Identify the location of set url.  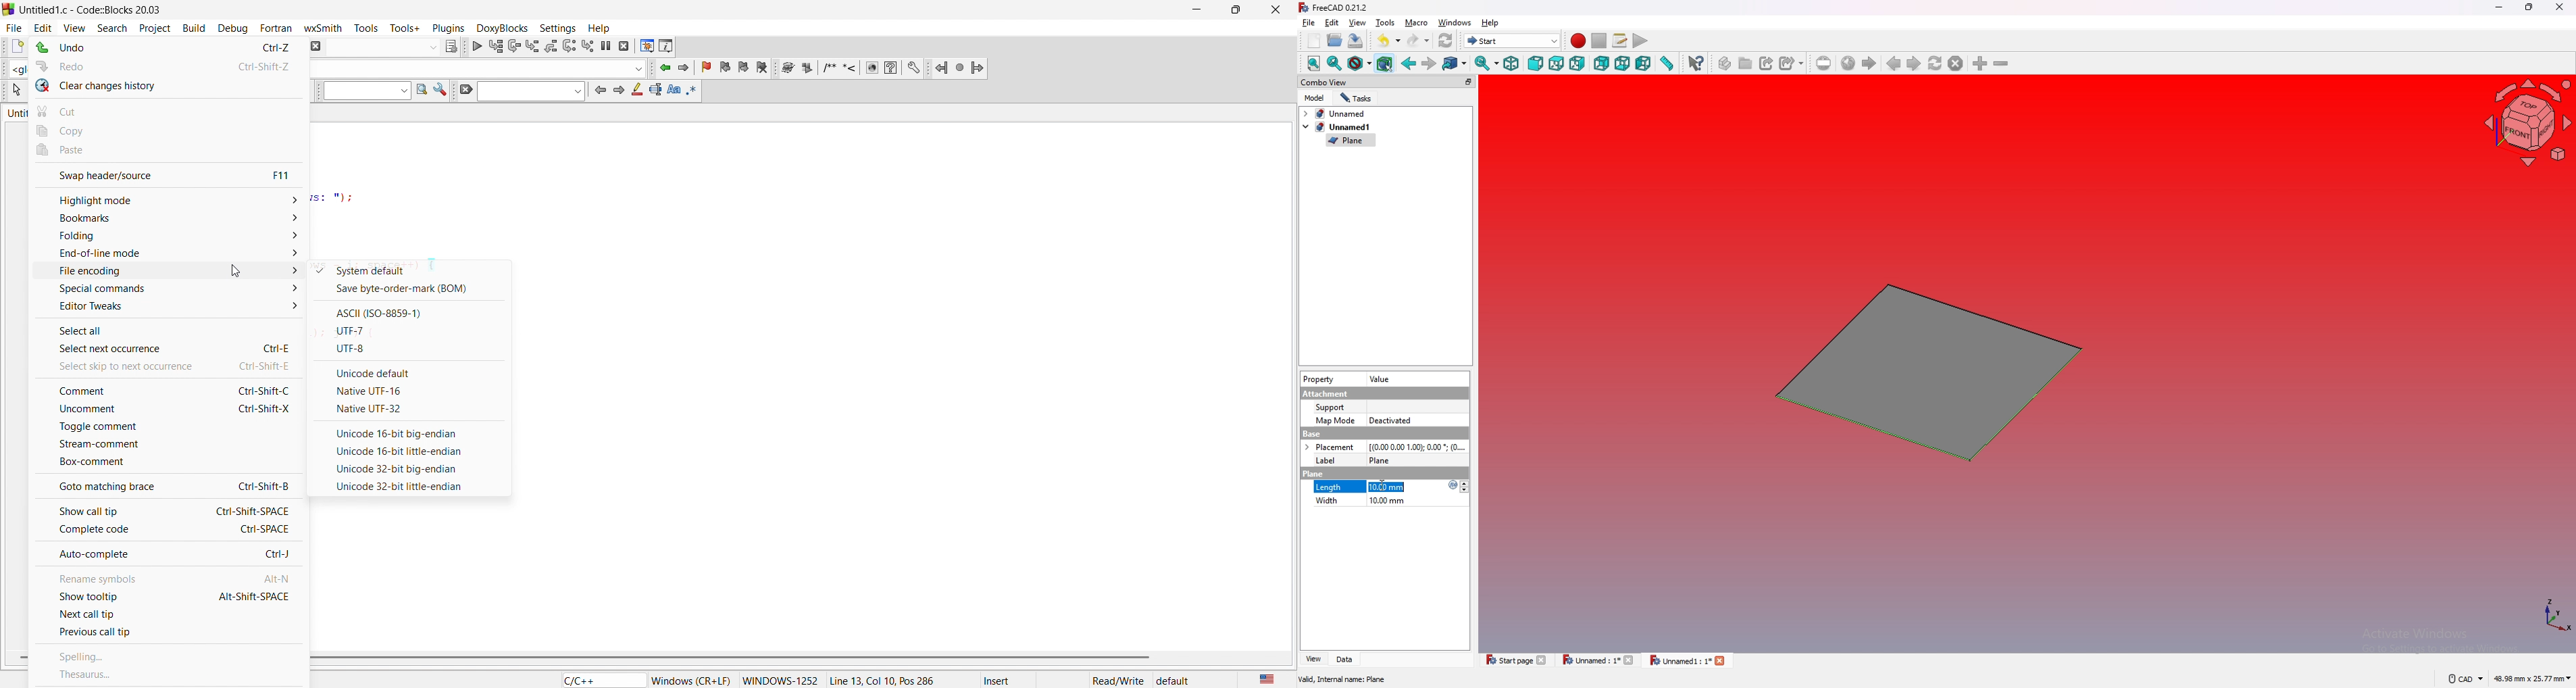
(1824, 63).